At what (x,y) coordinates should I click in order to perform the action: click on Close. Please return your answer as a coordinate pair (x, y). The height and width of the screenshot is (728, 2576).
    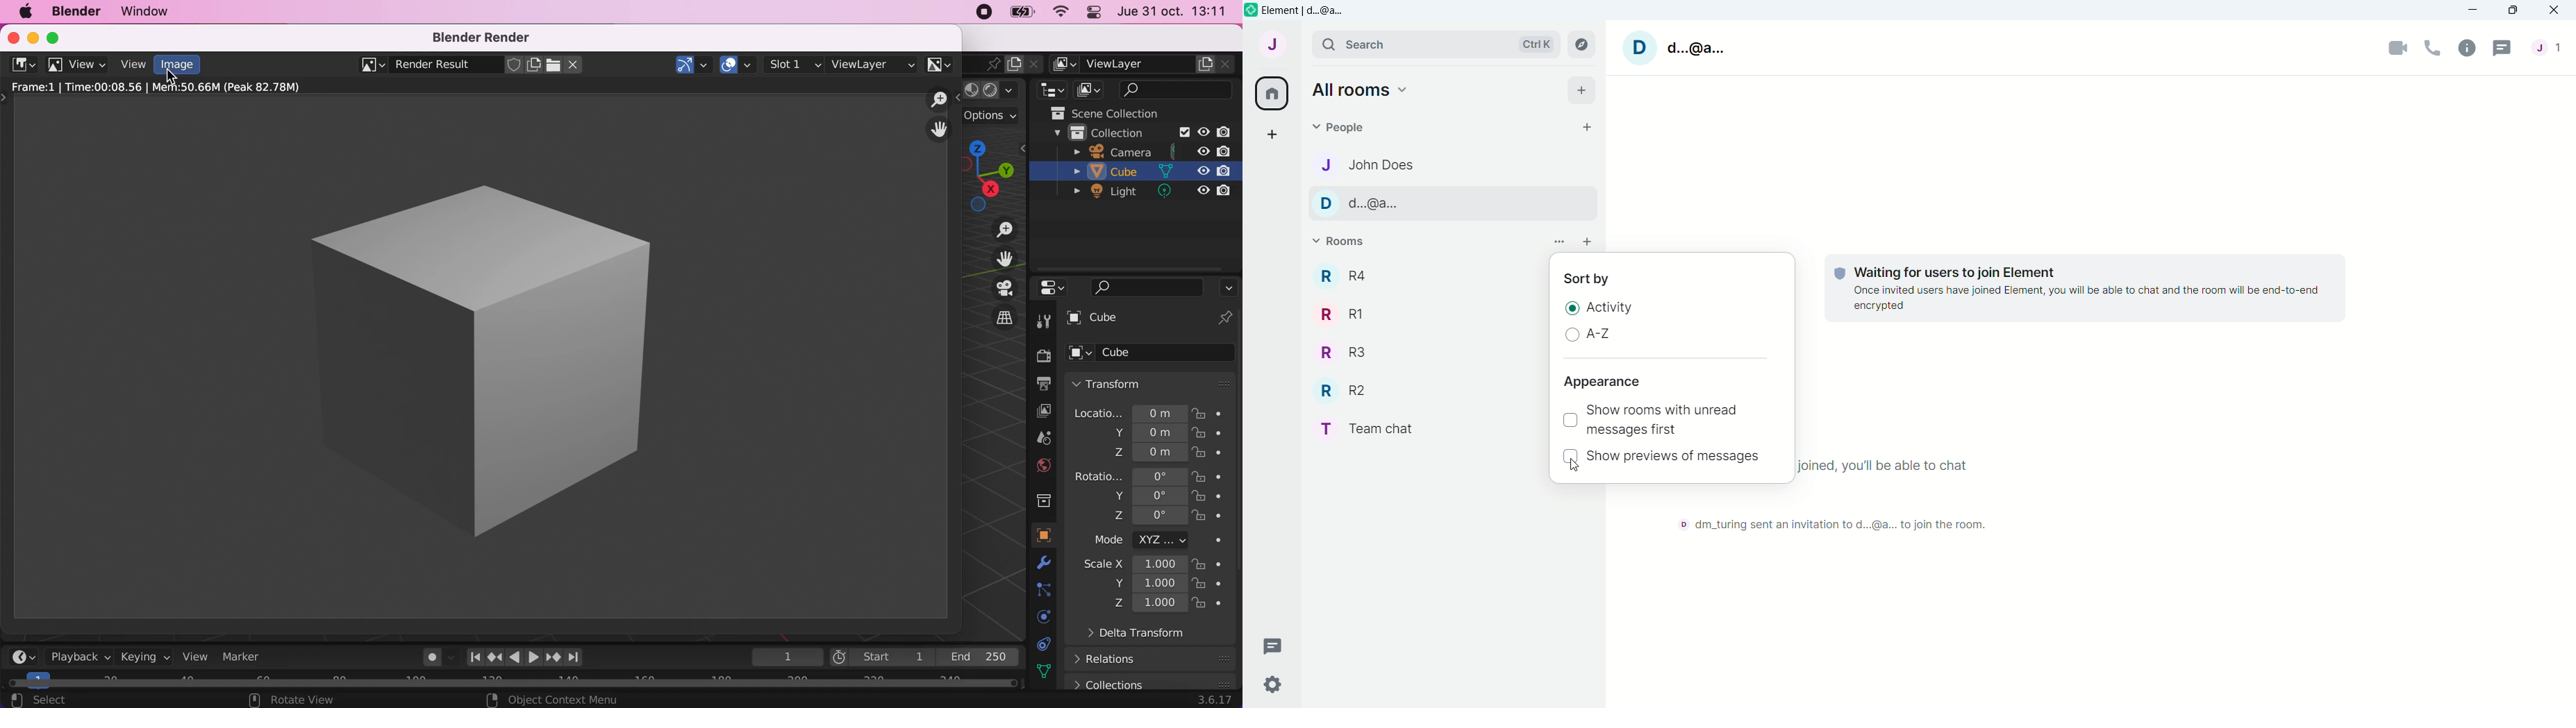
    Looking at the image, I should click on (2555, 10).